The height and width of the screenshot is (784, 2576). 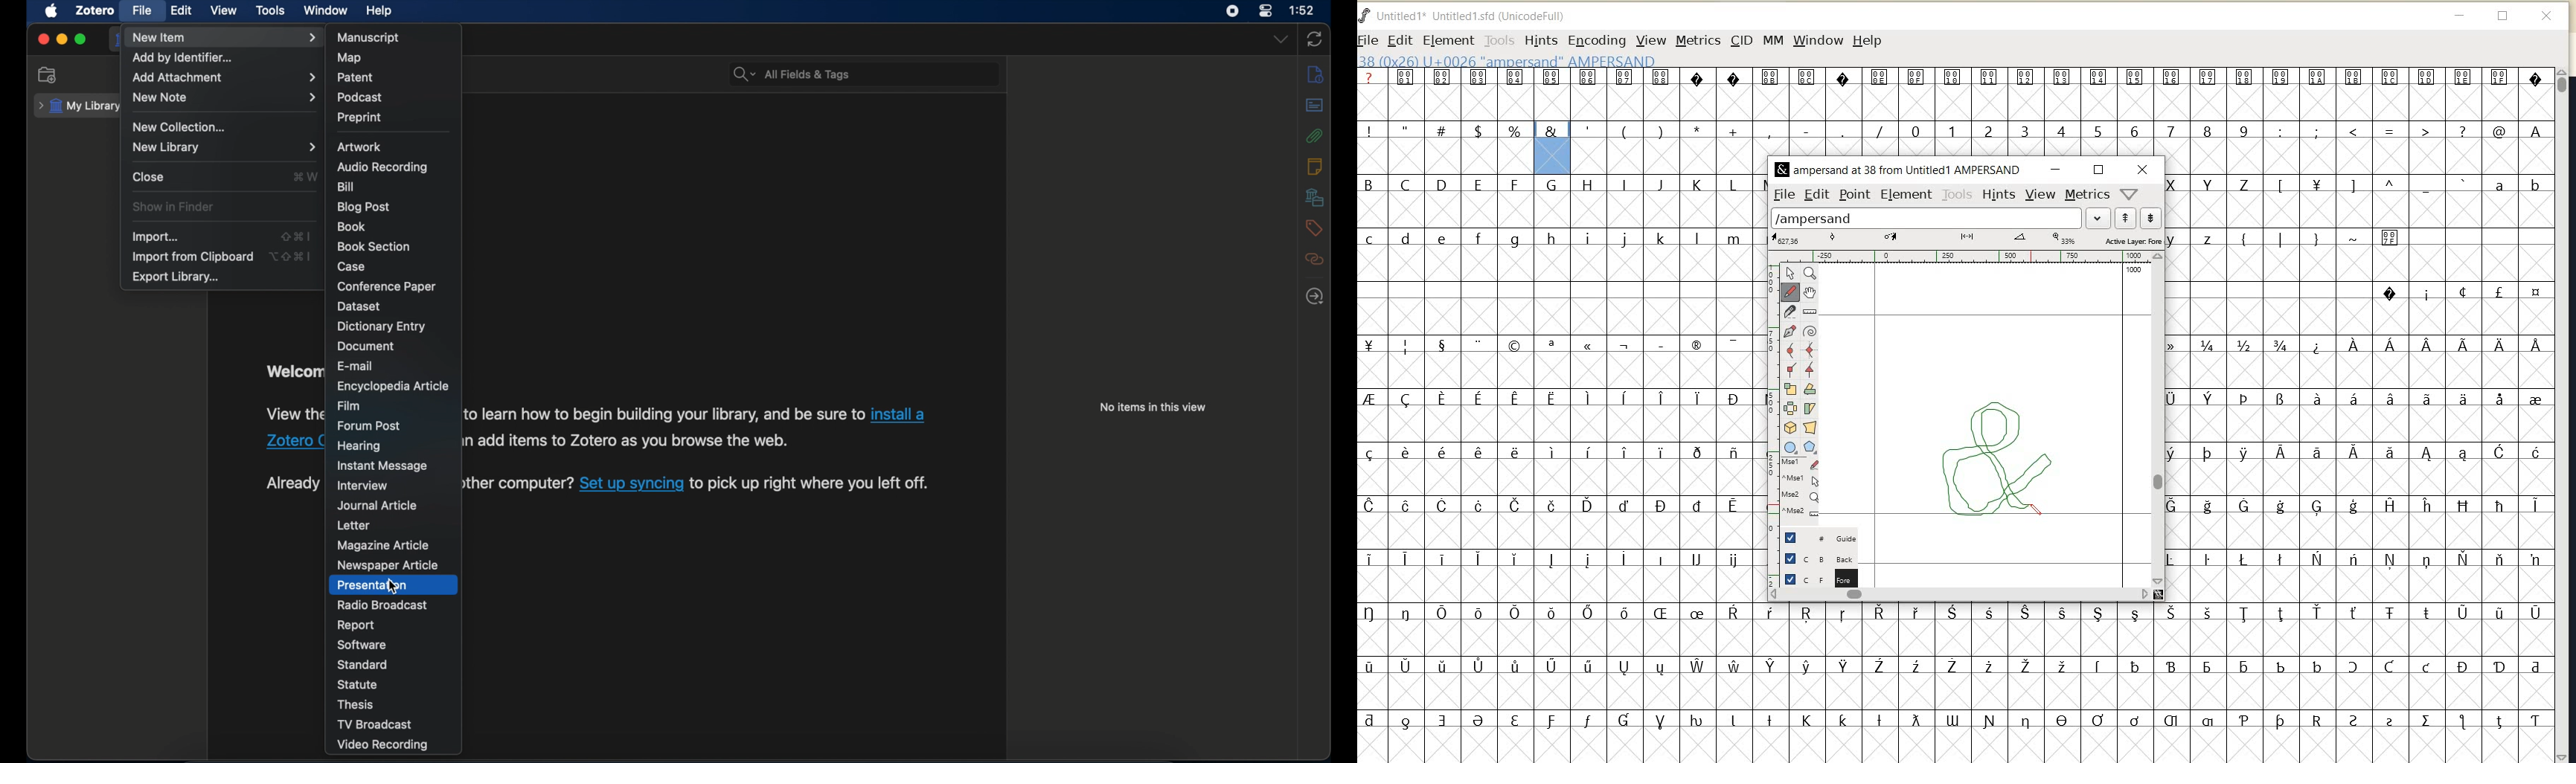 I want to click on new item, so click(x=223, y=37).